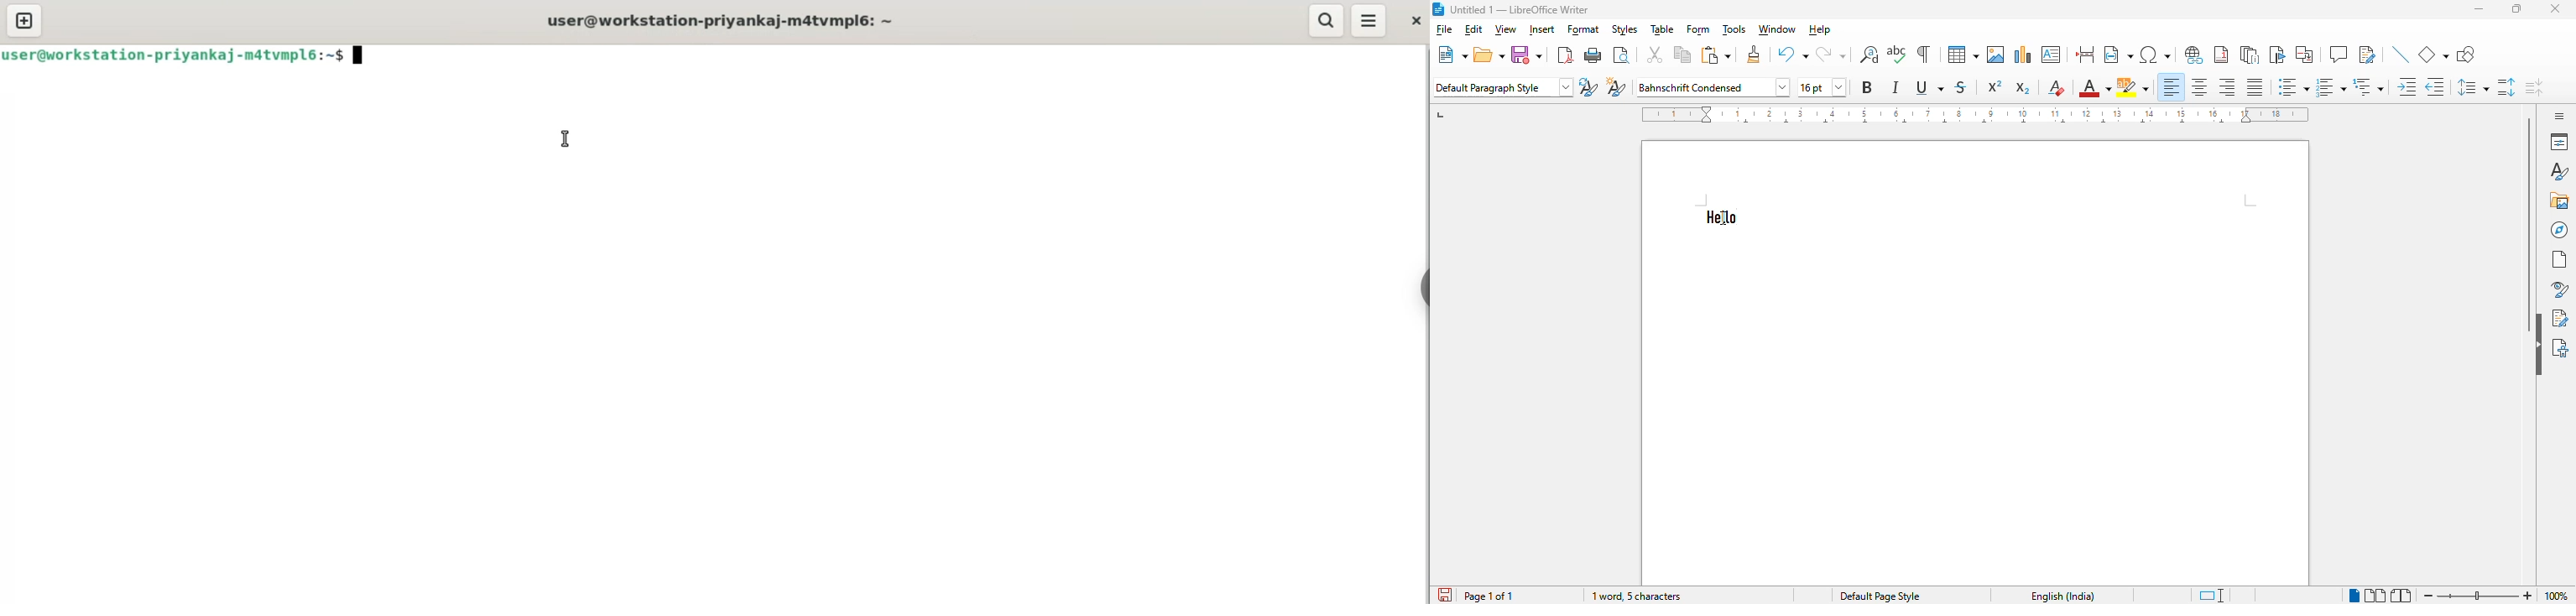 This screenshot has height=616, width=2576. Describe the element at coordinates (1776, 29) in the screenshot. I see `window` at that location.